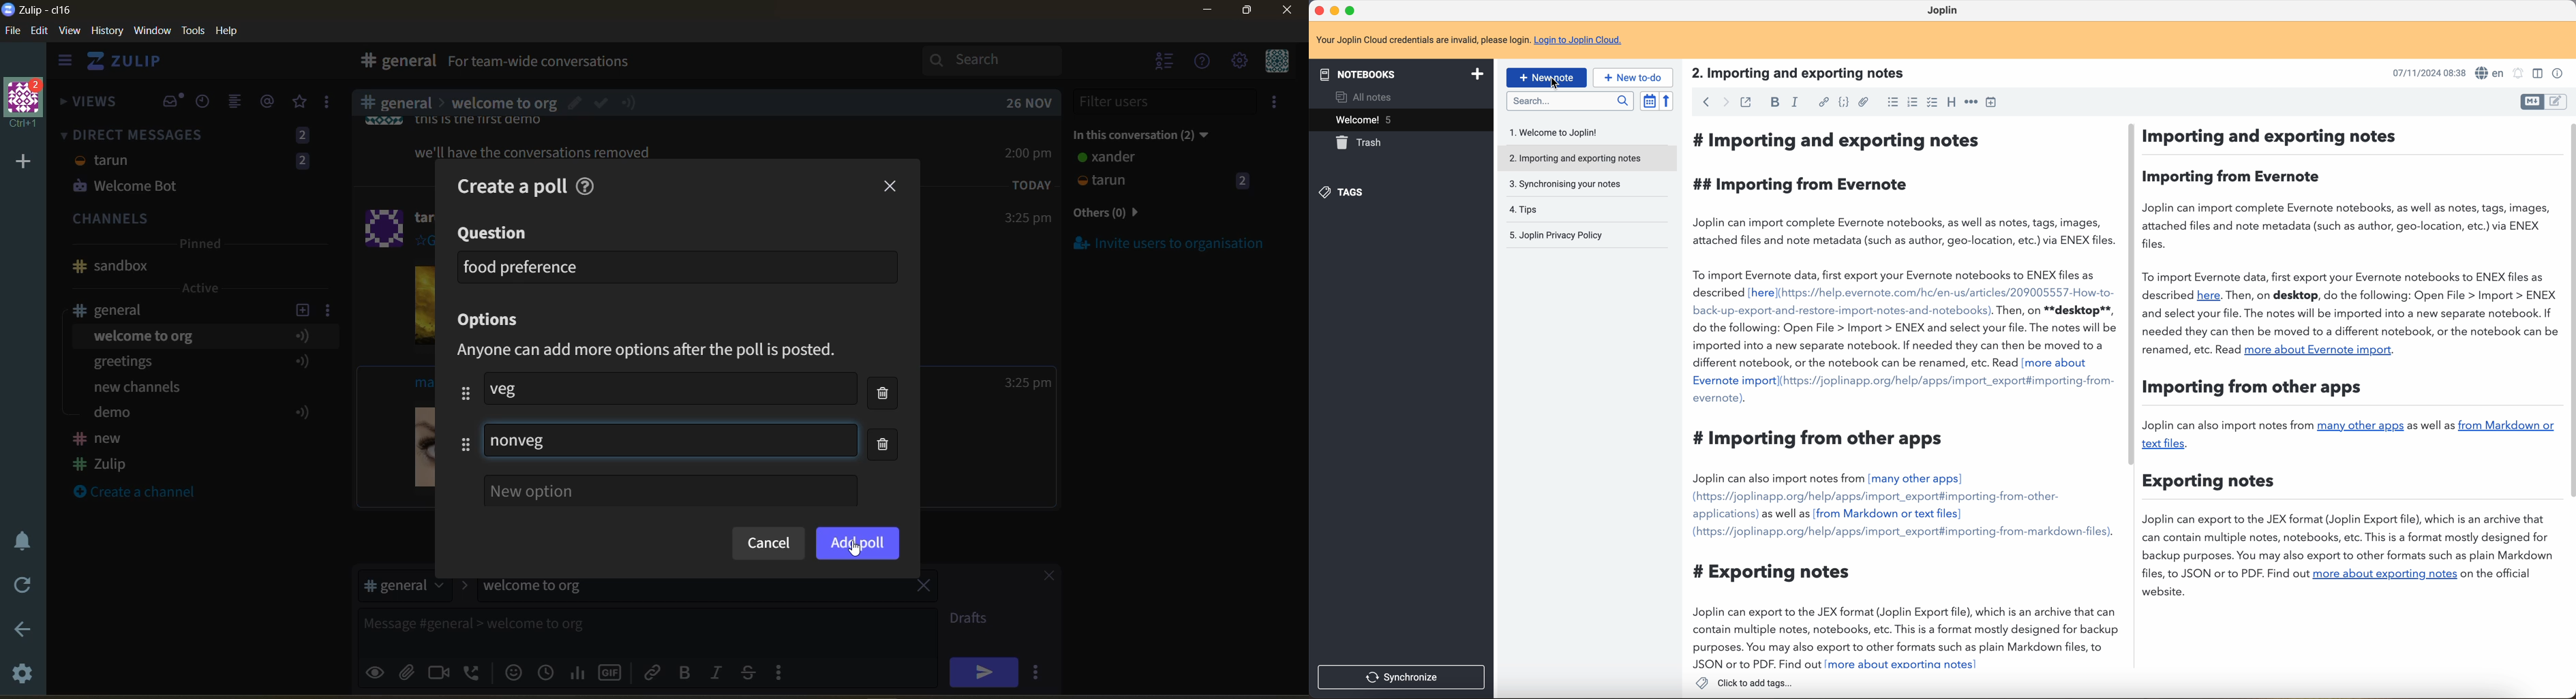 This screenshot has height=700, width=2576. I want to click on cancel, so click(768, 544).